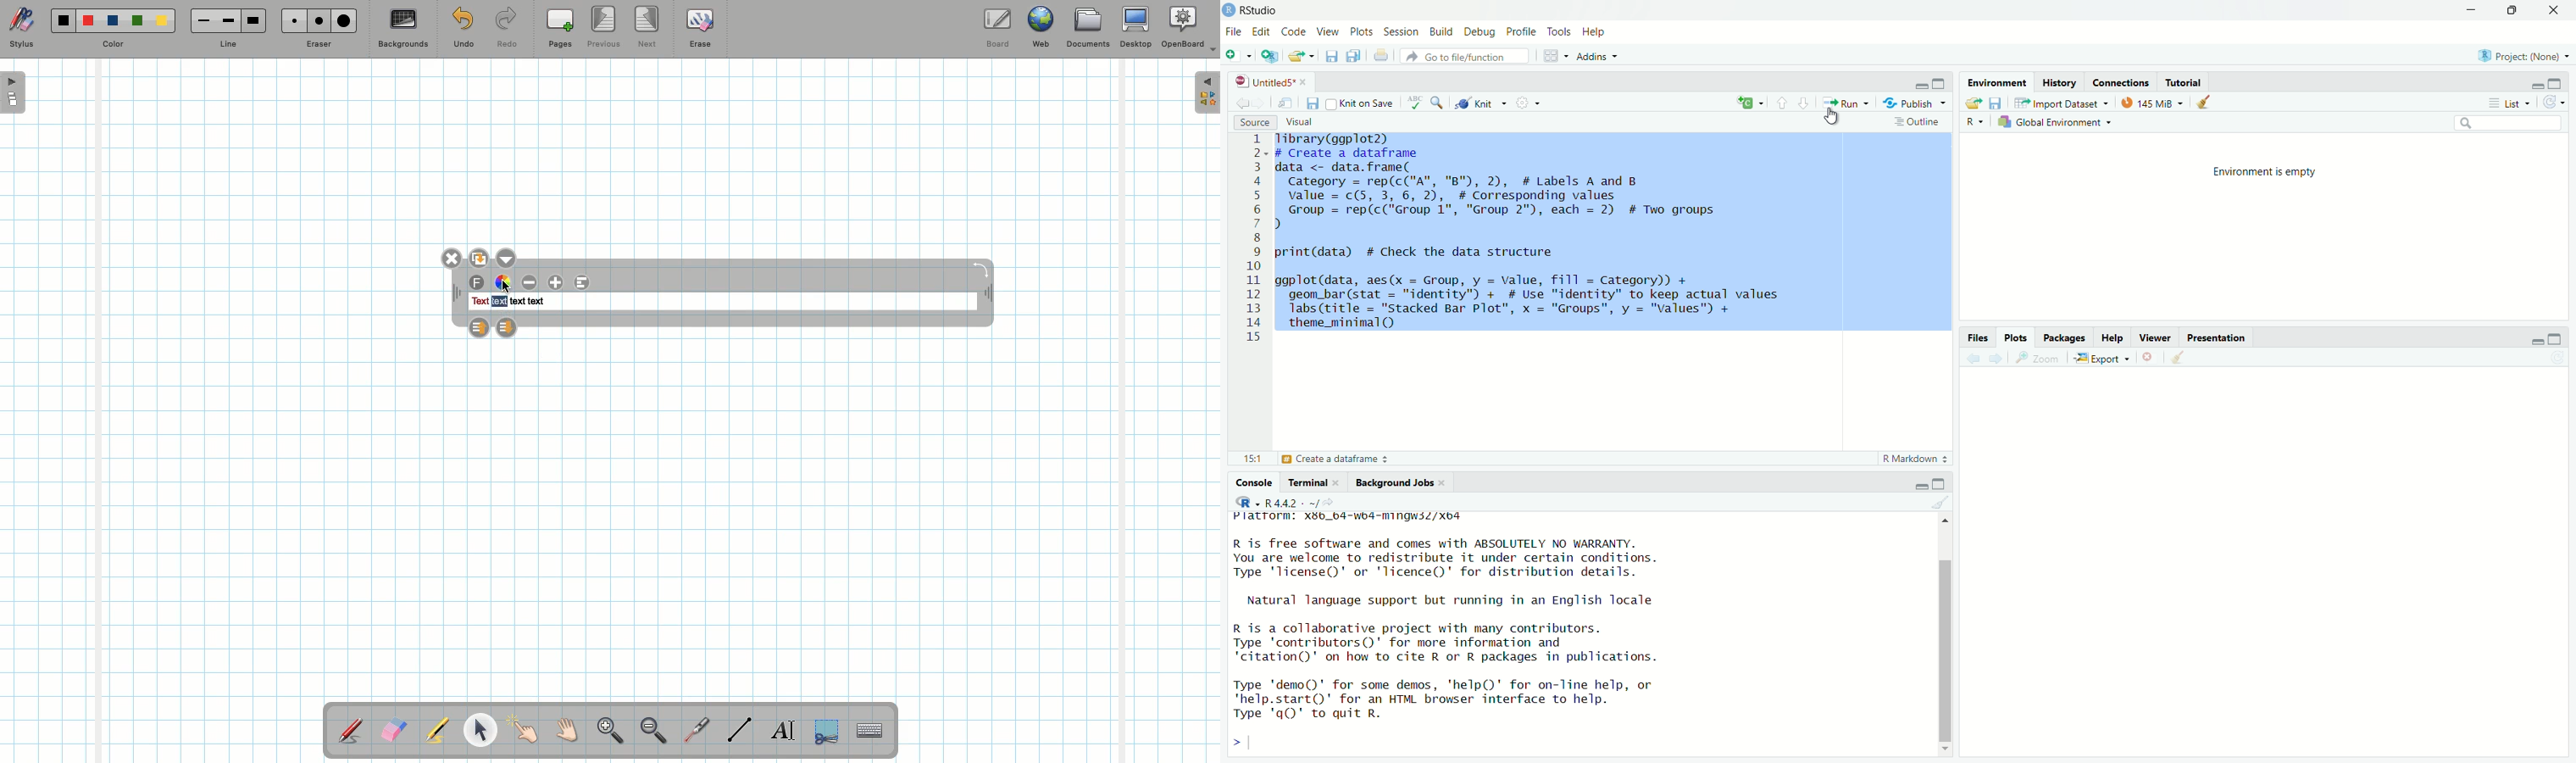 The width and height of the screenshot is (2576, 784). What do you see at coordinates (1312, 122) in the screenshot?
I see `Visual` at bounding box center [1312, 122].